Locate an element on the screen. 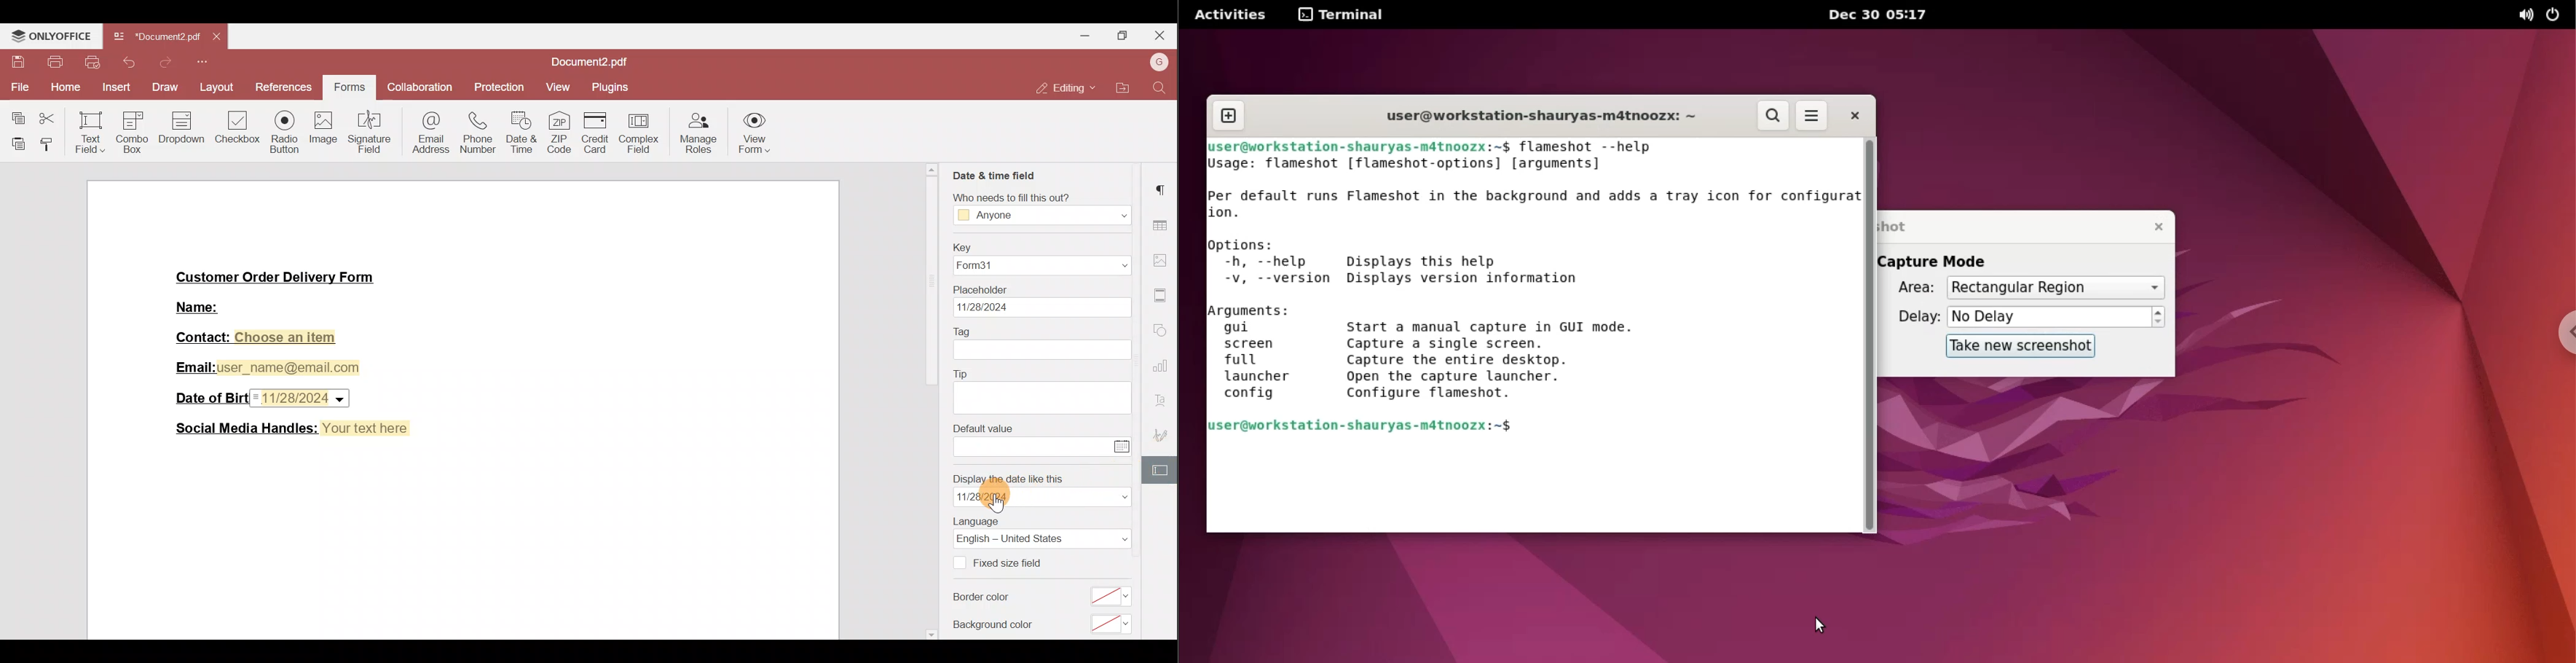  Collaboration is located at coordinates (418, 88).